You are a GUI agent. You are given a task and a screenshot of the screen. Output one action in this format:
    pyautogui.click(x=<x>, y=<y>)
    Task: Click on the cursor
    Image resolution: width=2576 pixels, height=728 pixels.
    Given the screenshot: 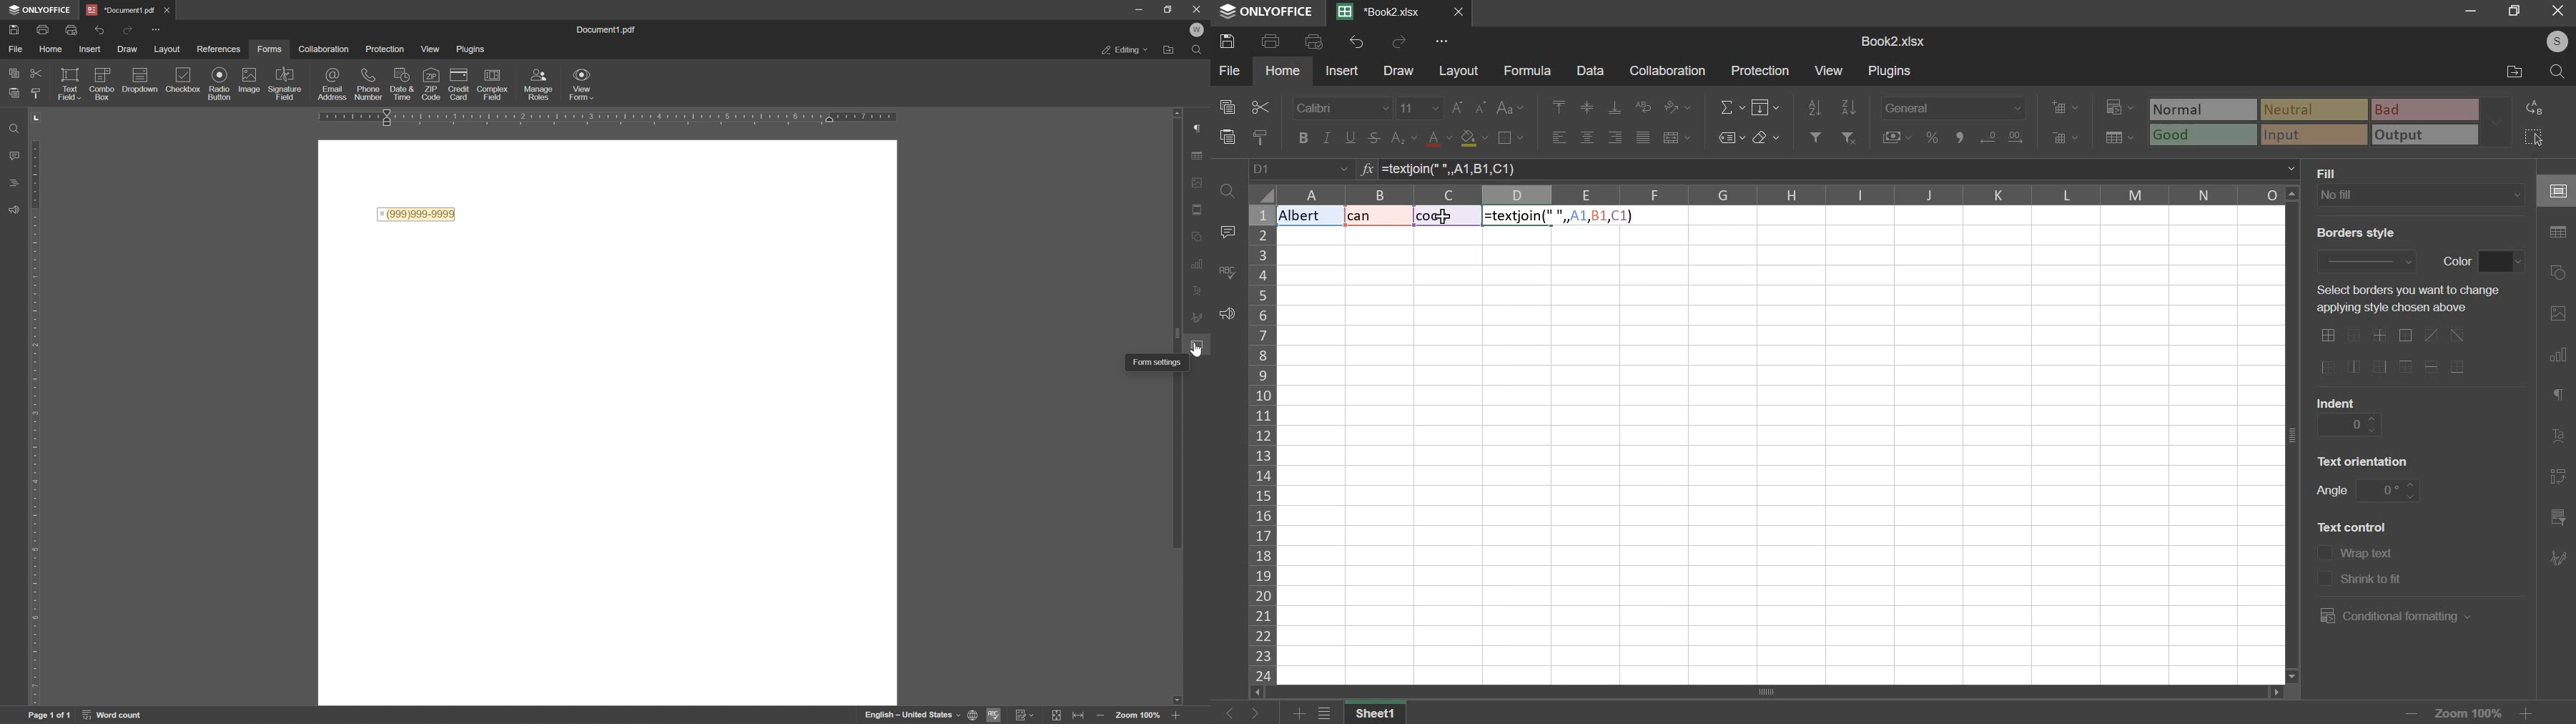 What is the action you would take?
    pyautogui.click(x=1443, y=222)
    